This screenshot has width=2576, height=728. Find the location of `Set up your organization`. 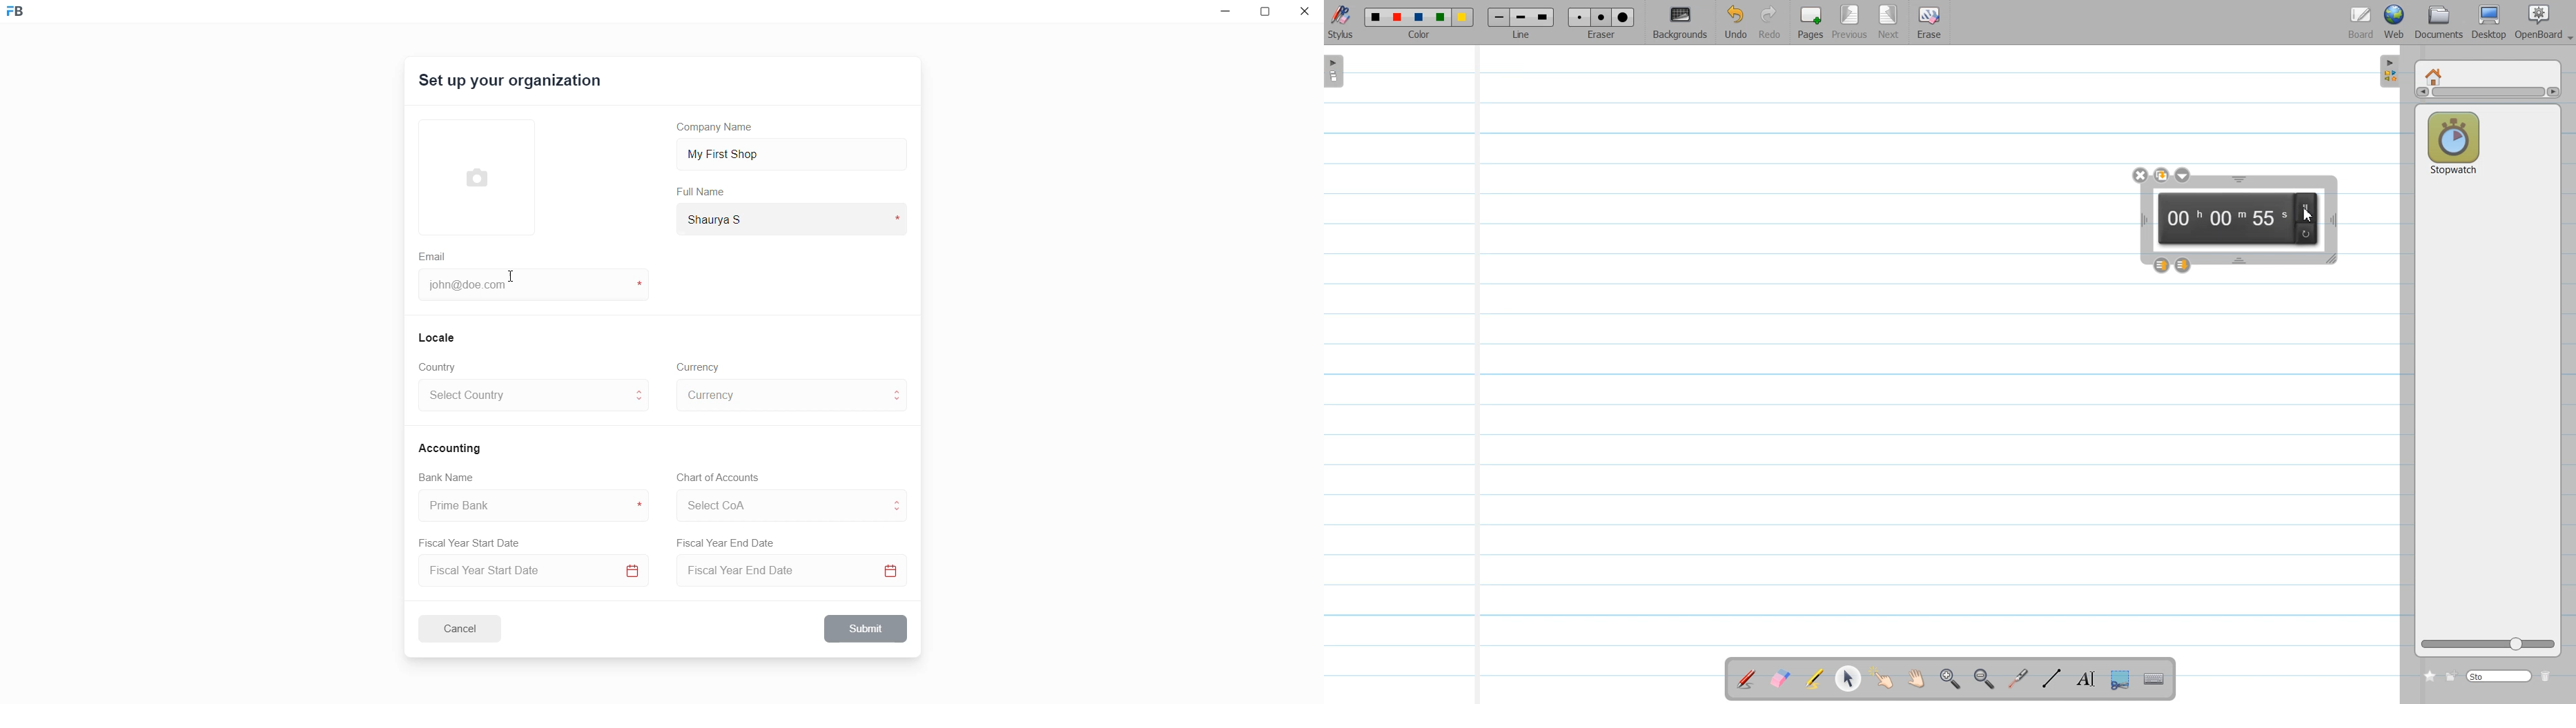

Set up your organization is located at coordinates (511, 83).